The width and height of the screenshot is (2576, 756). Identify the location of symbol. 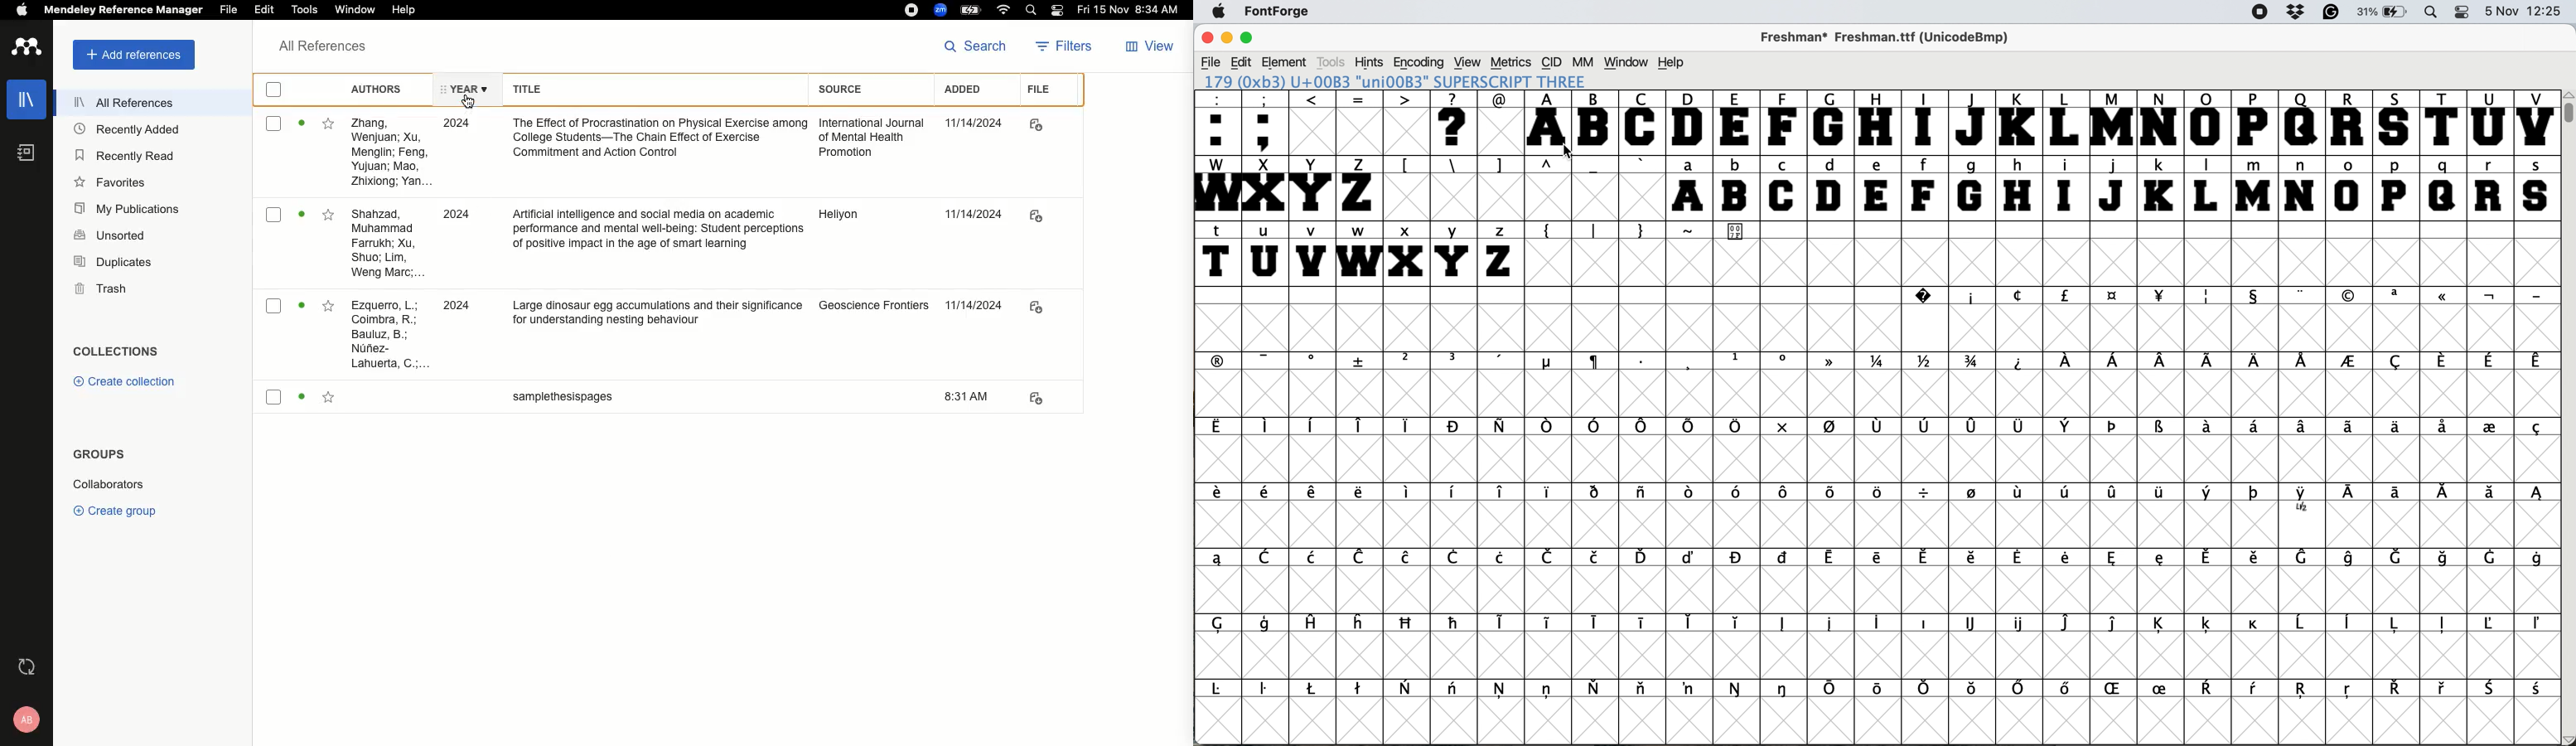
(1596, 363).